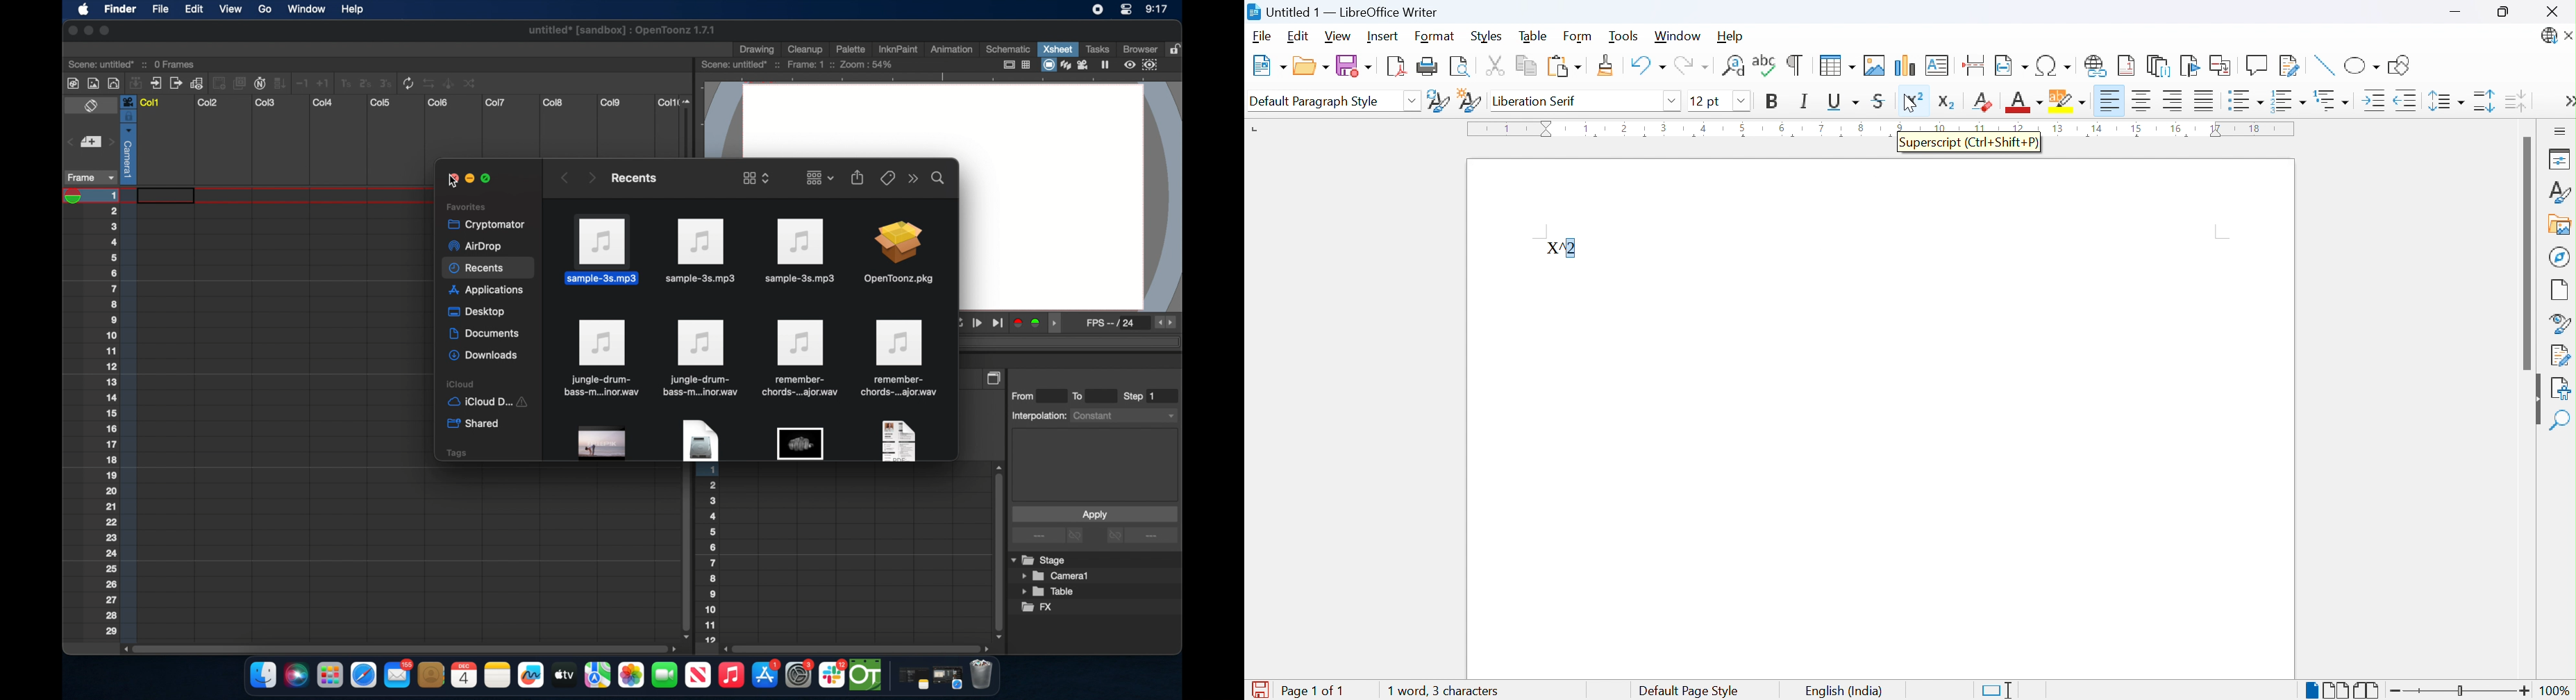  Describe the element at coordinates (2446, 101) in the screenshot. I see `Set line spacing` at that location.